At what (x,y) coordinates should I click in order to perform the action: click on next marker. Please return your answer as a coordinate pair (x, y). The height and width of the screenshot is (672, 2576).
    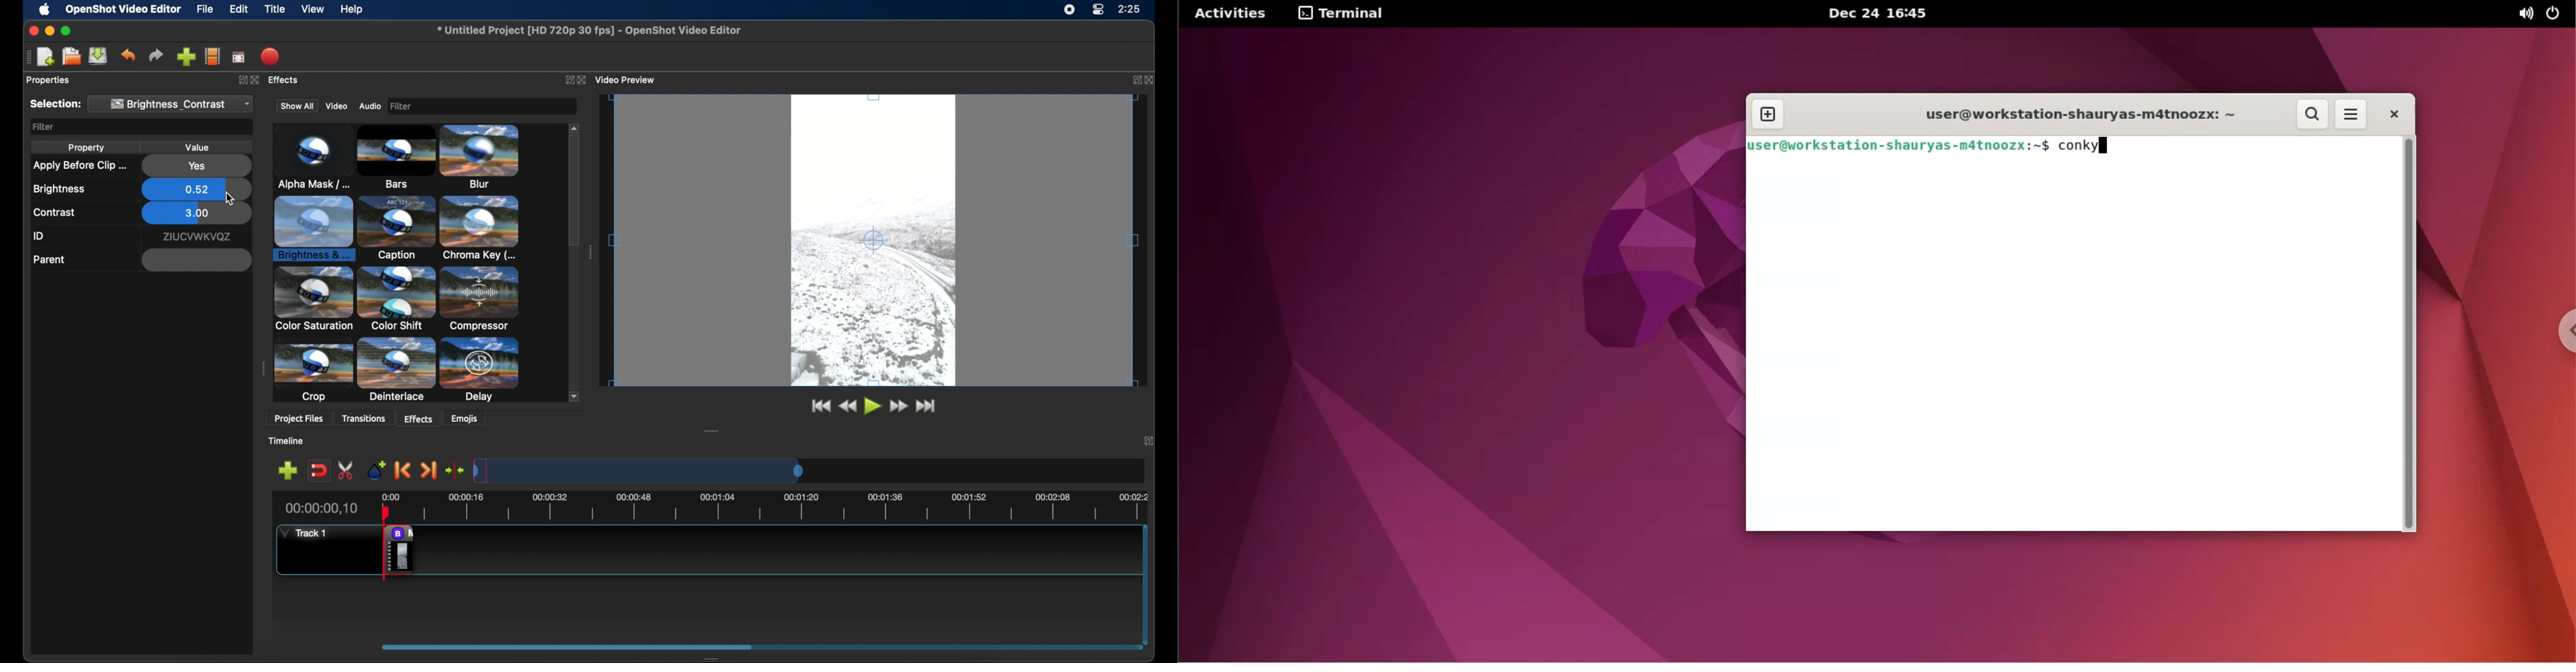
    Looking at the image, I should click on (431, 470).